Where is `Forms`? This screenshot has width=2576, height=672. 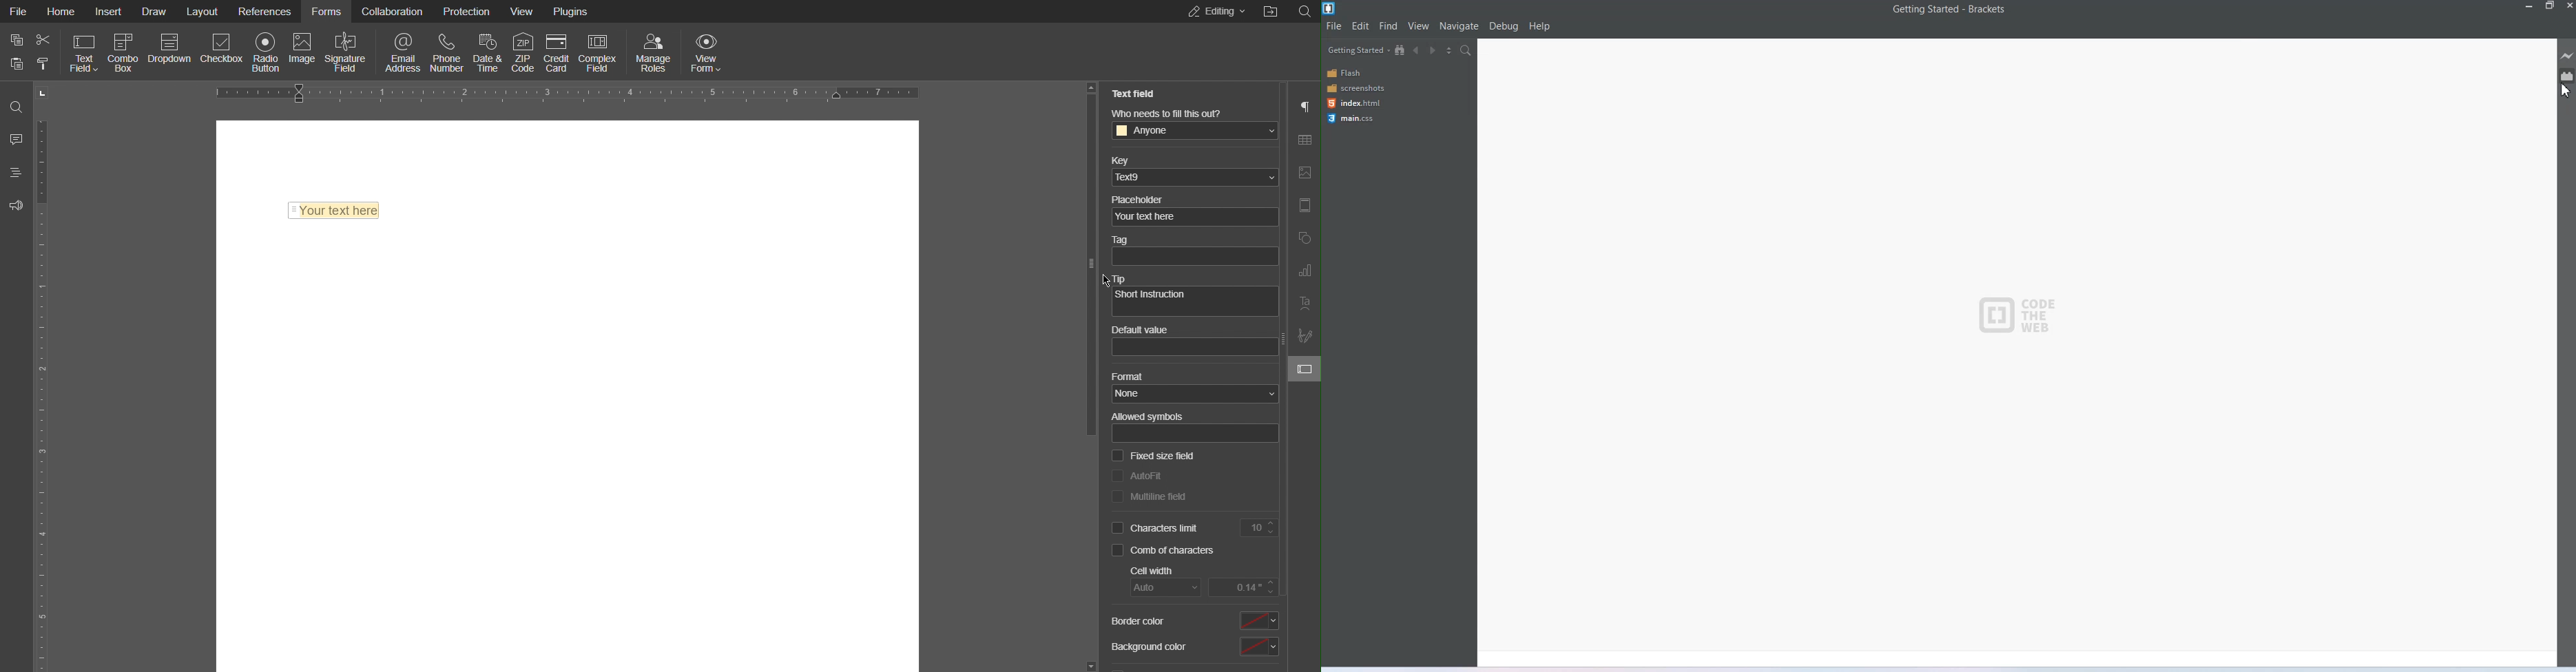
Forms is located at coordinates (325, 10).